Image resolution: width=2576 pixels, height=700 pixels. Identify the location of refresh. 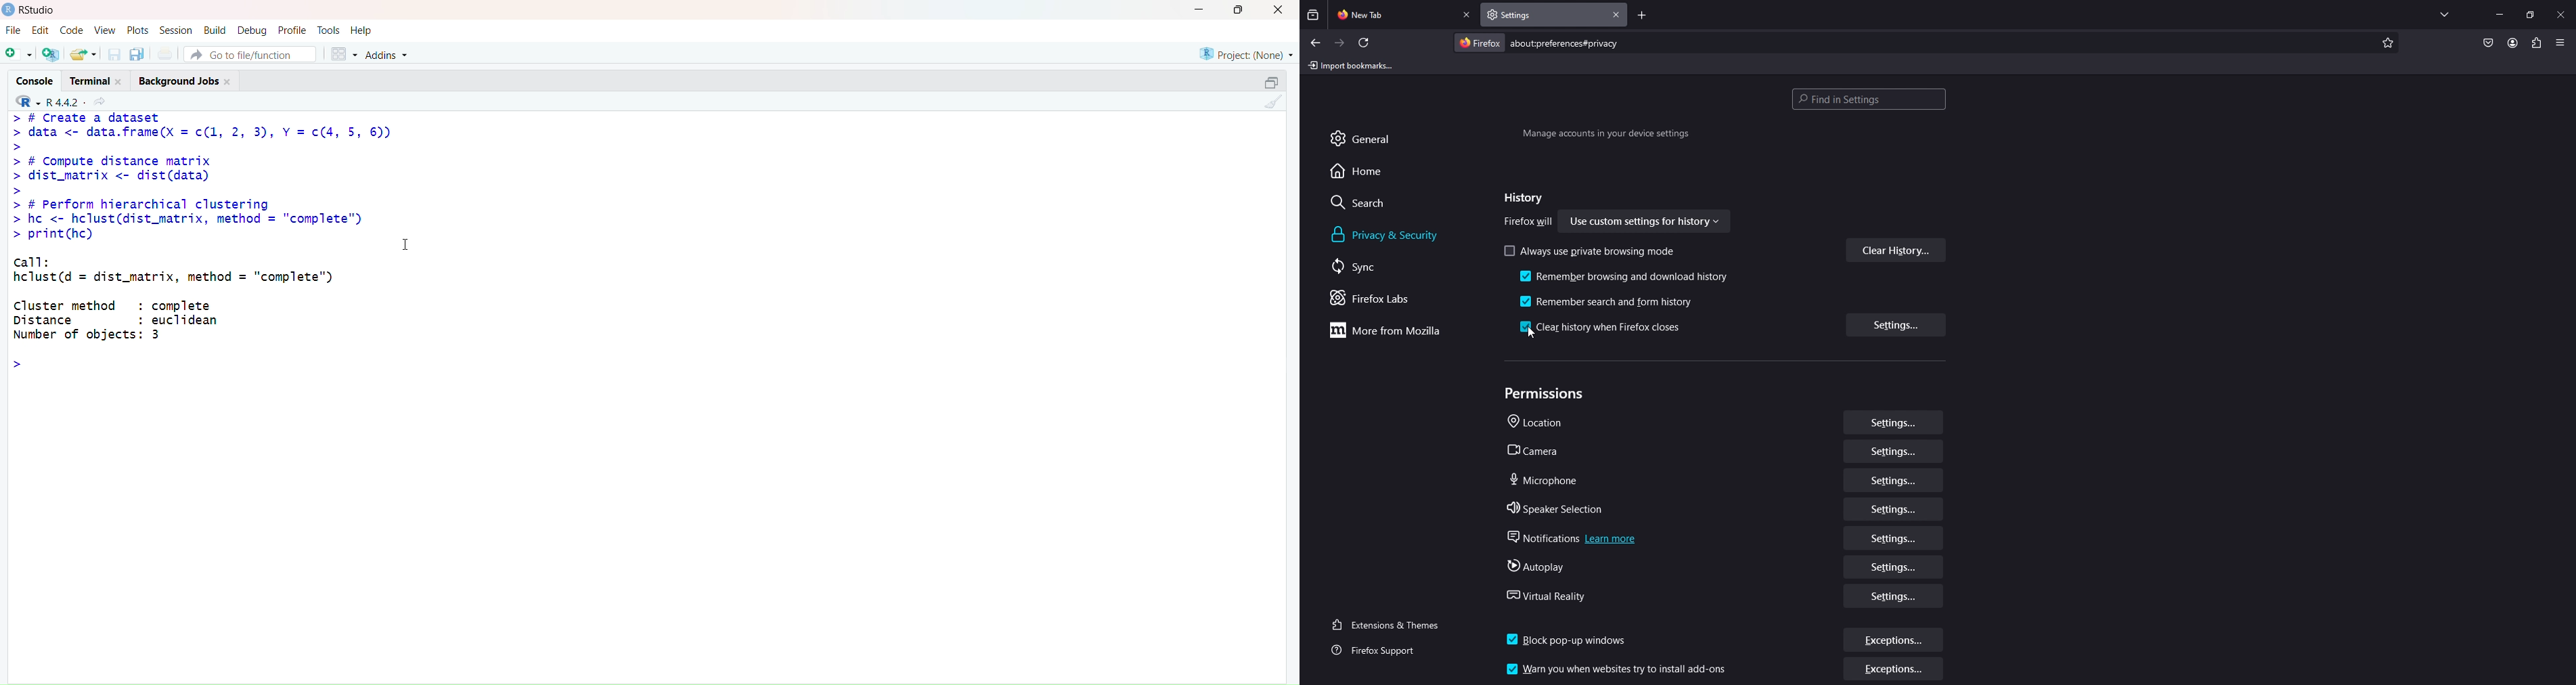
(1364, 43).